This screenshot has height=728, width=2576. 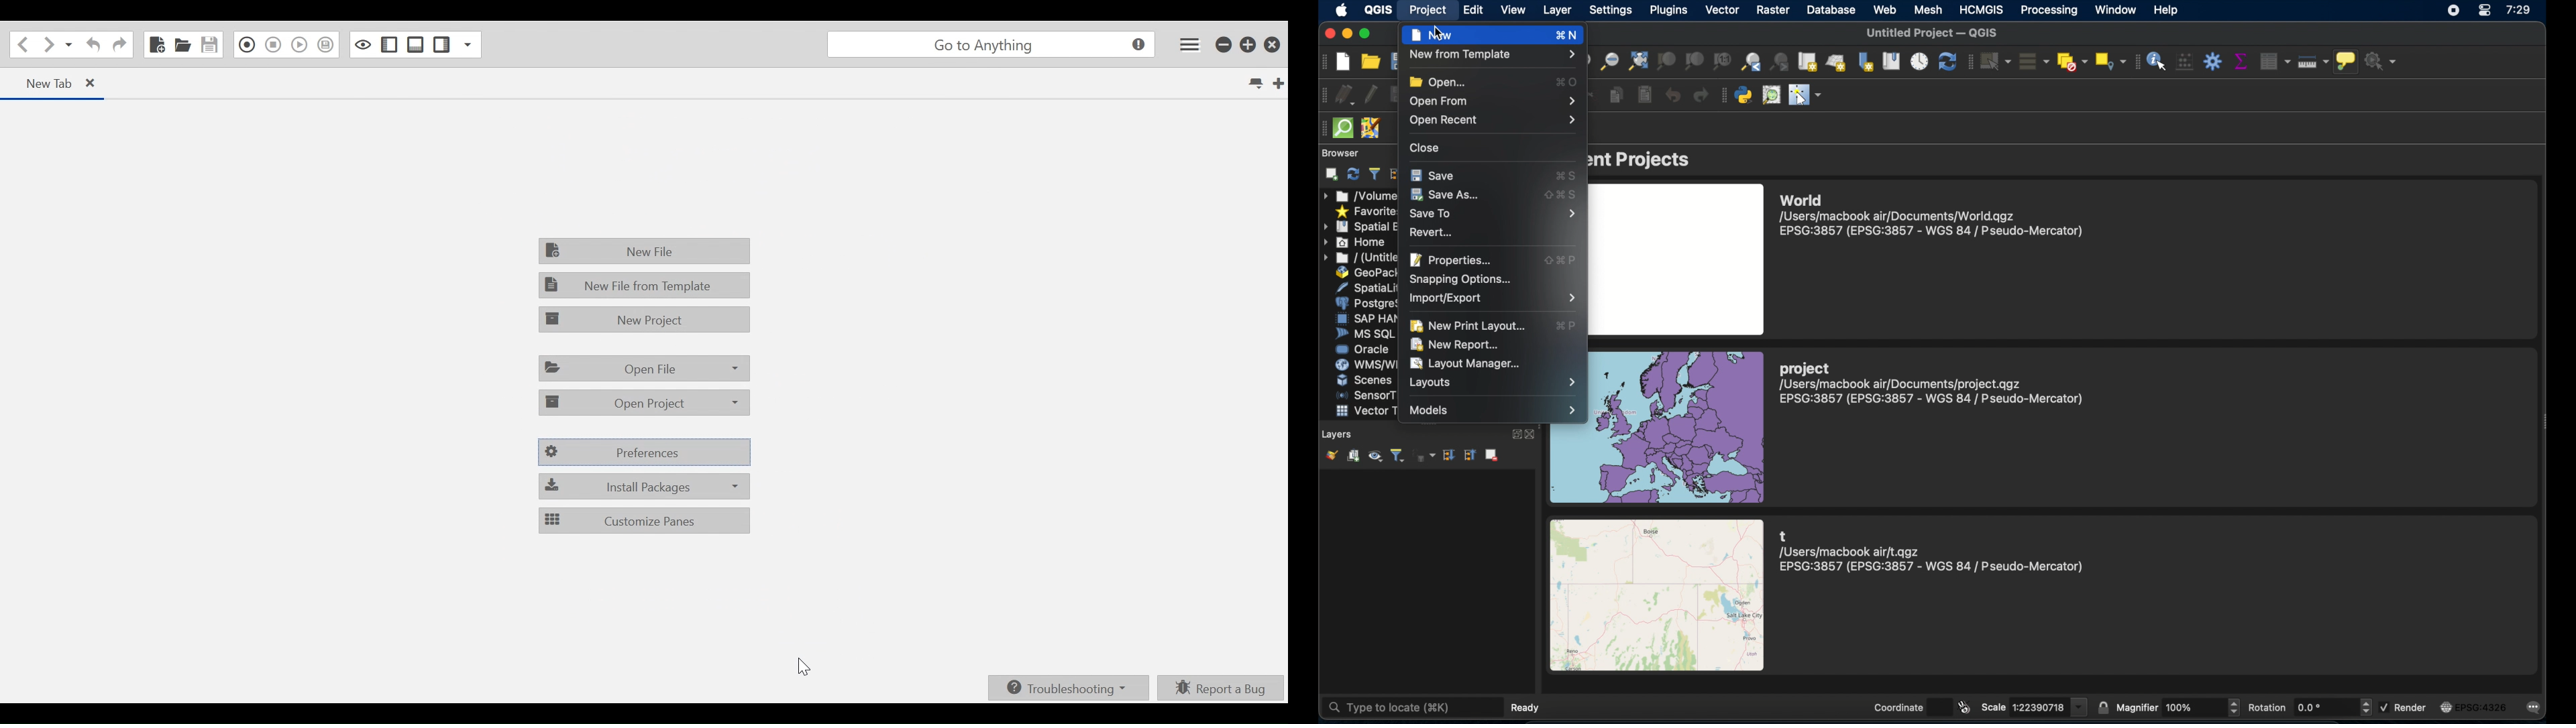 What do you see at coordinates (466, 45) in the screenshot?
I see `Show Specific Sidebar` at bounding box center [466, 45].